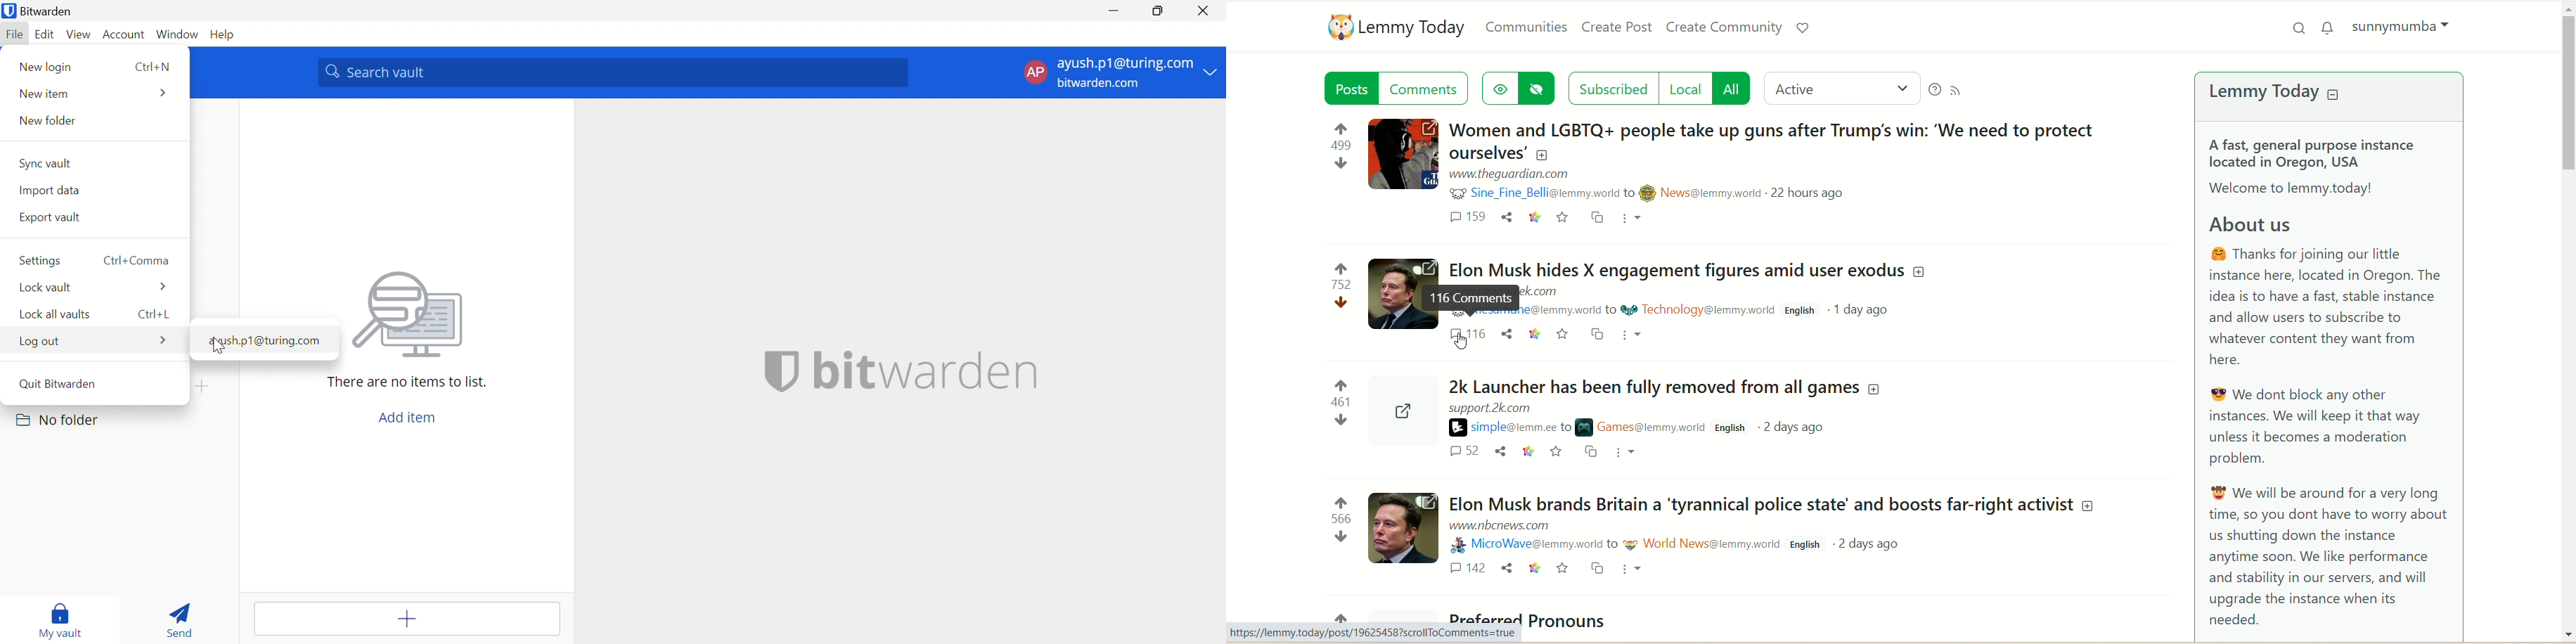  I want to click on Profile, so click(1393, 293).